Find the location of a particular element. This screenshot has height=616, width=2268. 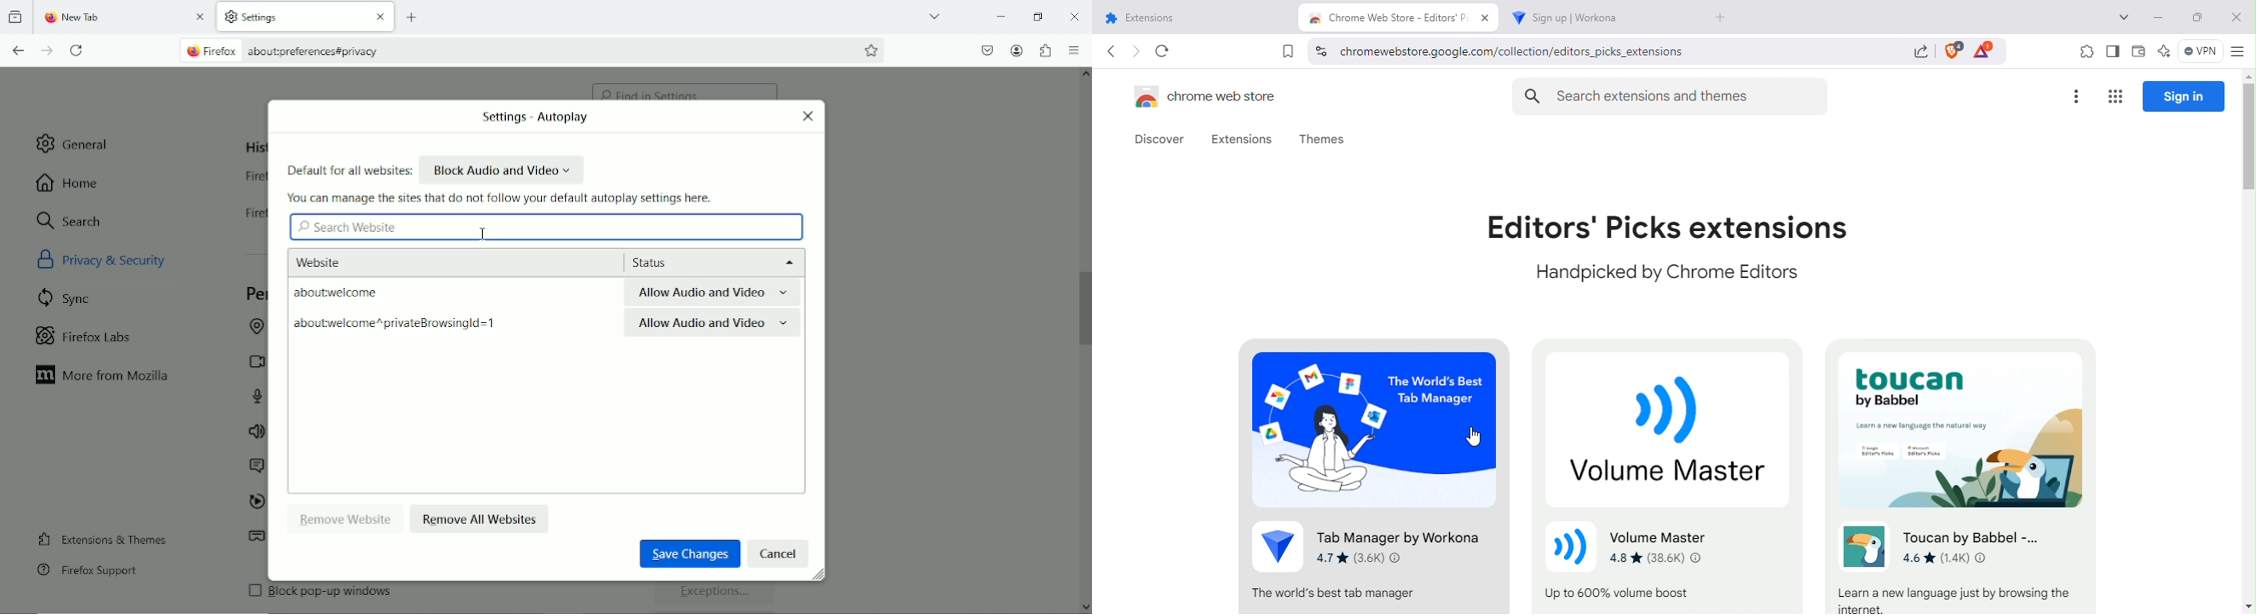

Allow Audio and Video is located at coordinates (714, 293).